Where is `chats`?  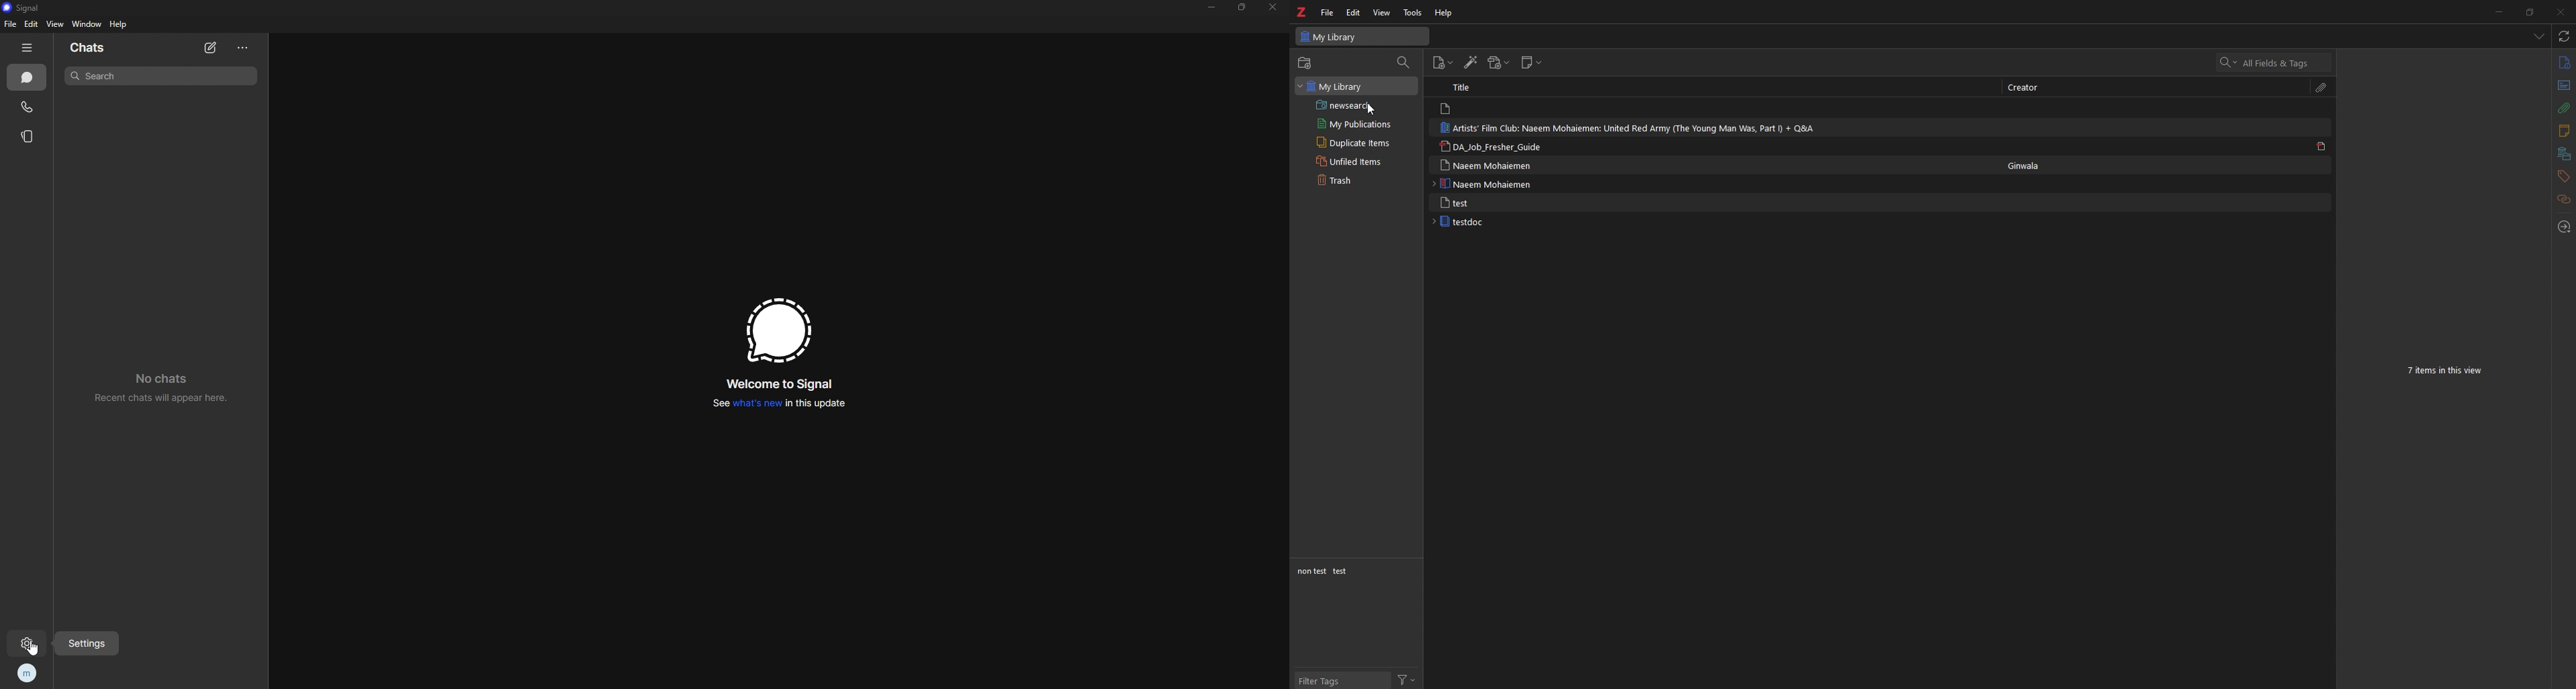 chats is located at coordinates (28, 77).